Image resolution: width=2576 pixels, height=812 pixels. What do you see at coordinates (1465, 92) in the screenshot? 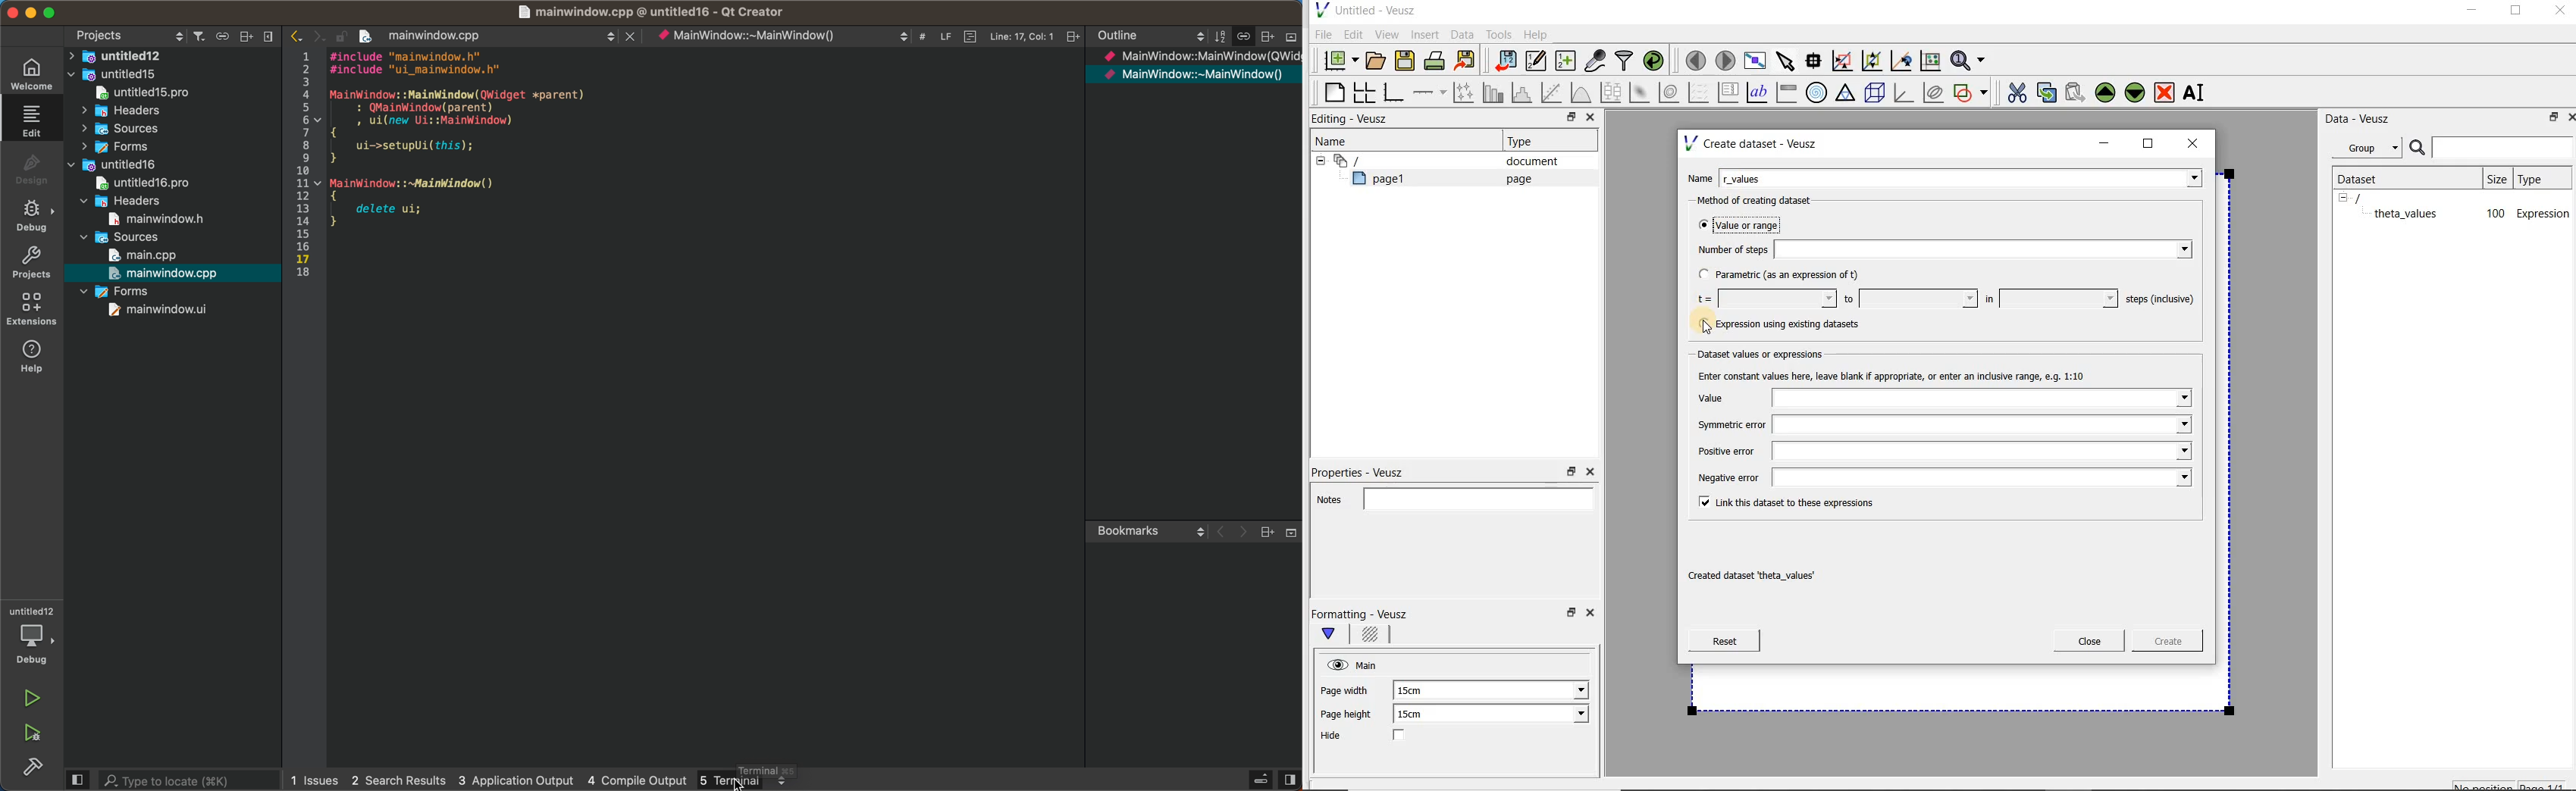
I see `Plot points with lines and error bars` at bounding box center [1465, 92].